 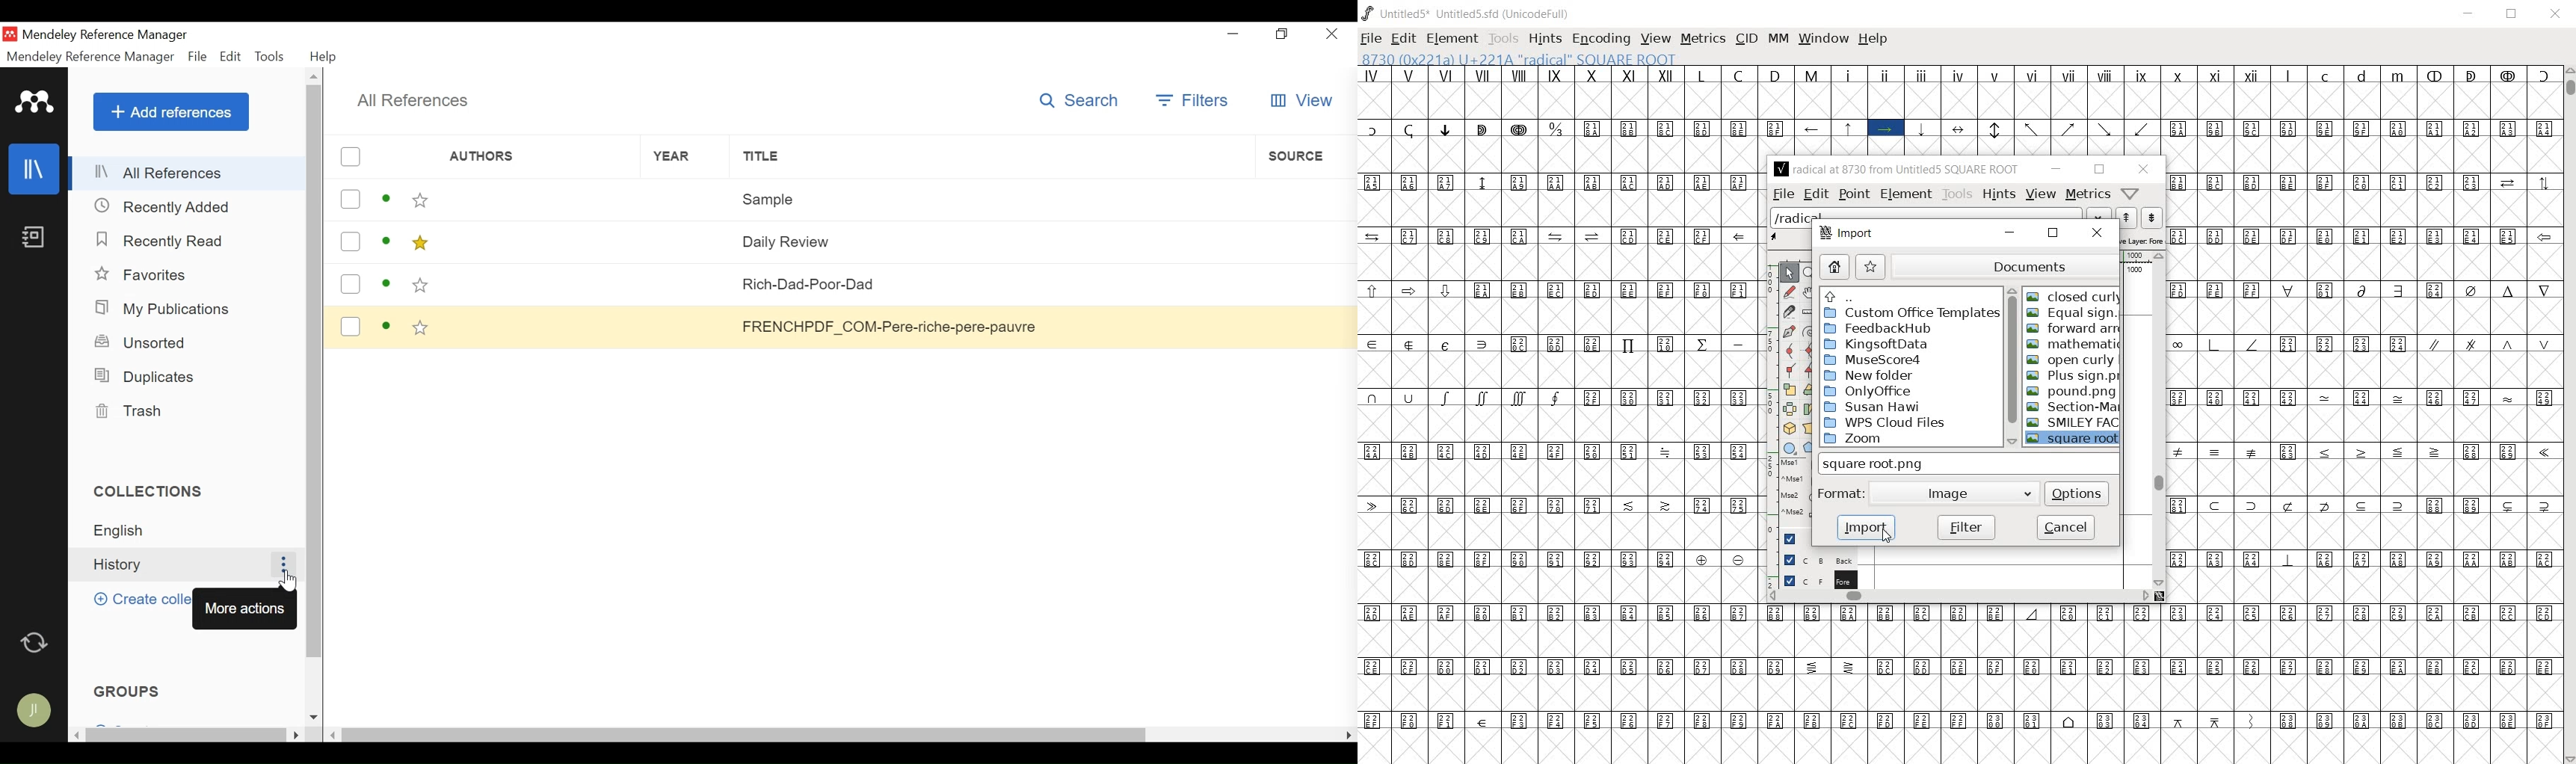 What do you see at coordinates (163, 207) in the screenshot?
I see `Recently Added` at bounding box center [163, 207].